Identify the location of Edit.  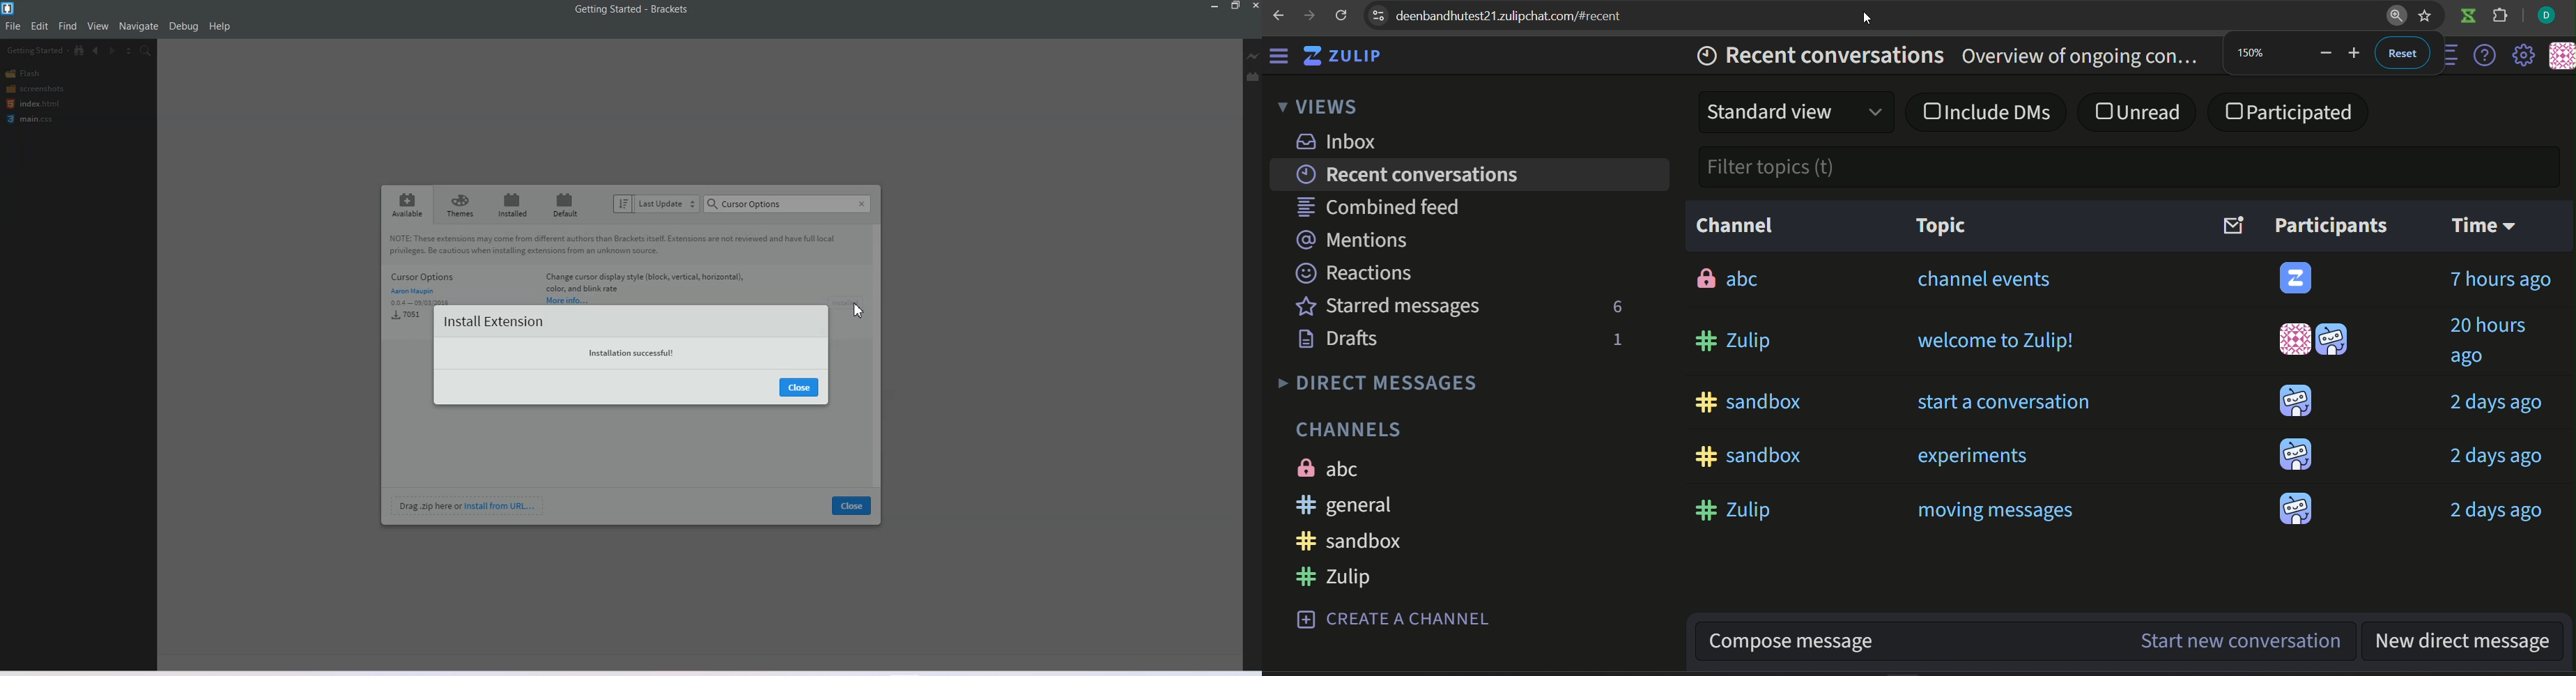
(39, 26).